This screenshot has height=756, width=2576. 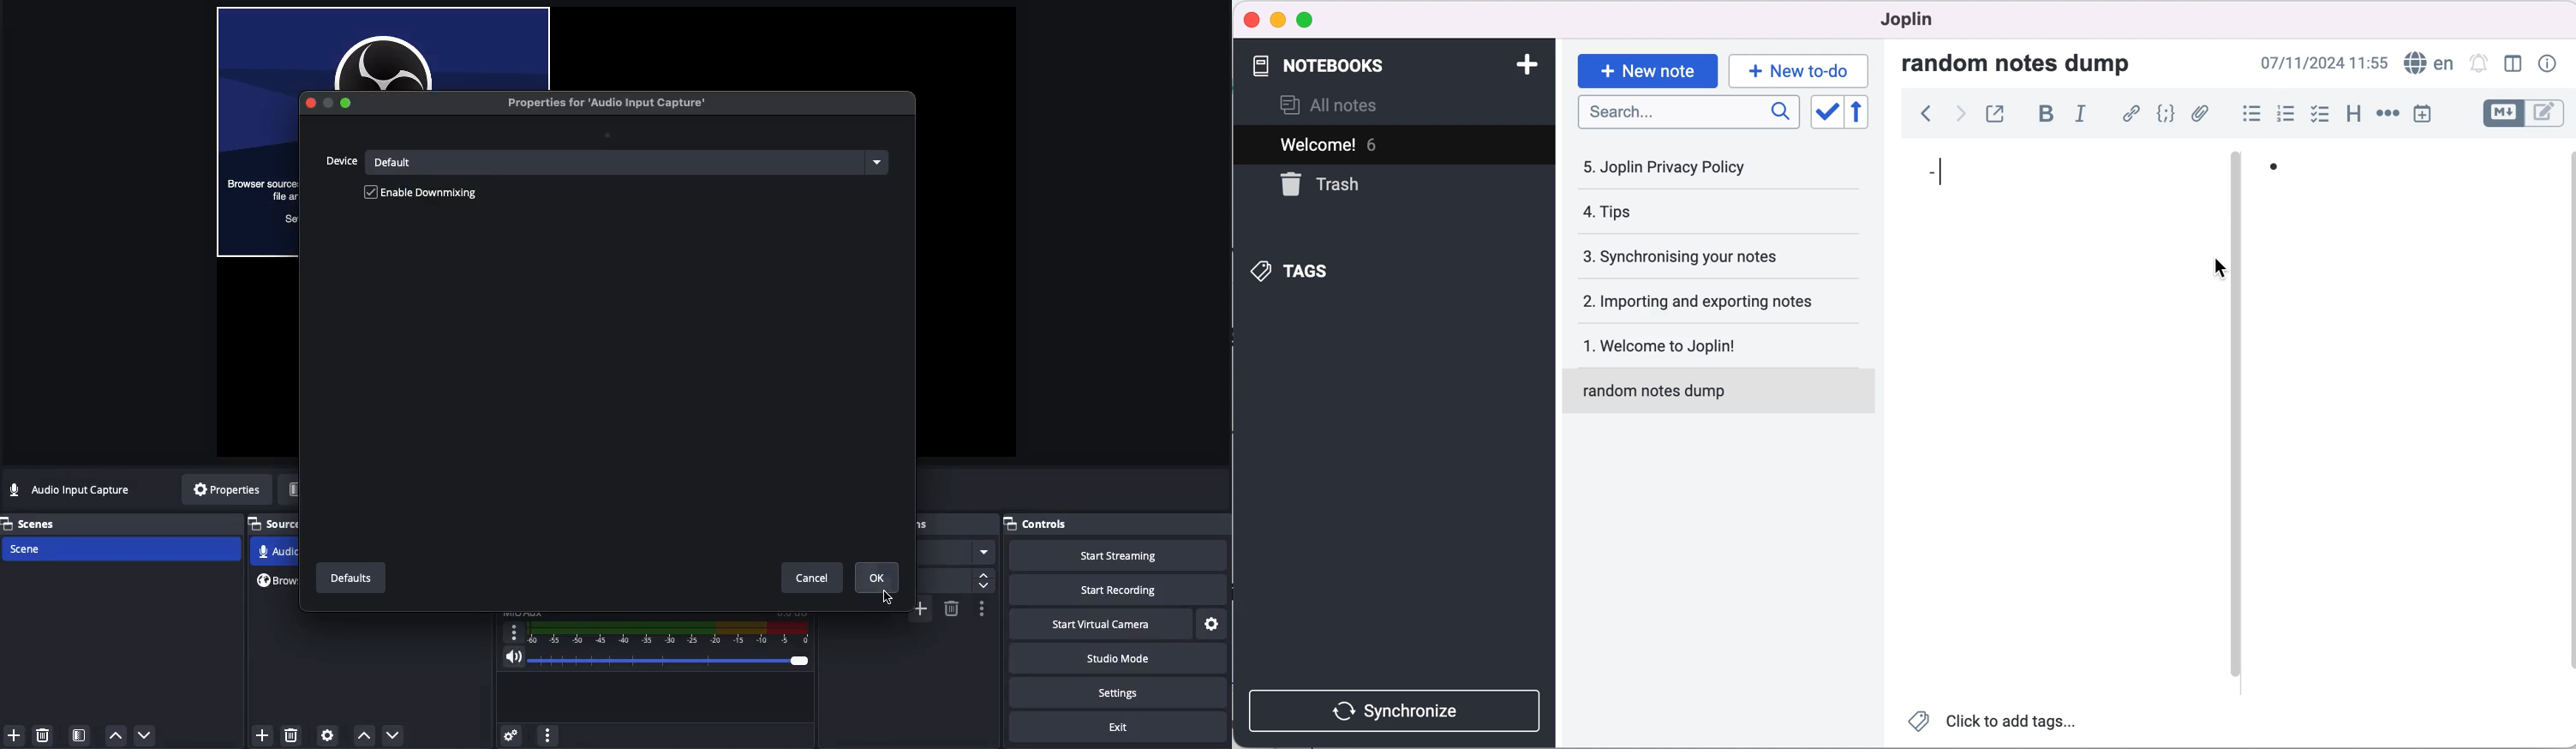 What do you see at coordinates (2246, 114) in the screenshot?
I see `bulleted list` at bounding box center [2246, 114].